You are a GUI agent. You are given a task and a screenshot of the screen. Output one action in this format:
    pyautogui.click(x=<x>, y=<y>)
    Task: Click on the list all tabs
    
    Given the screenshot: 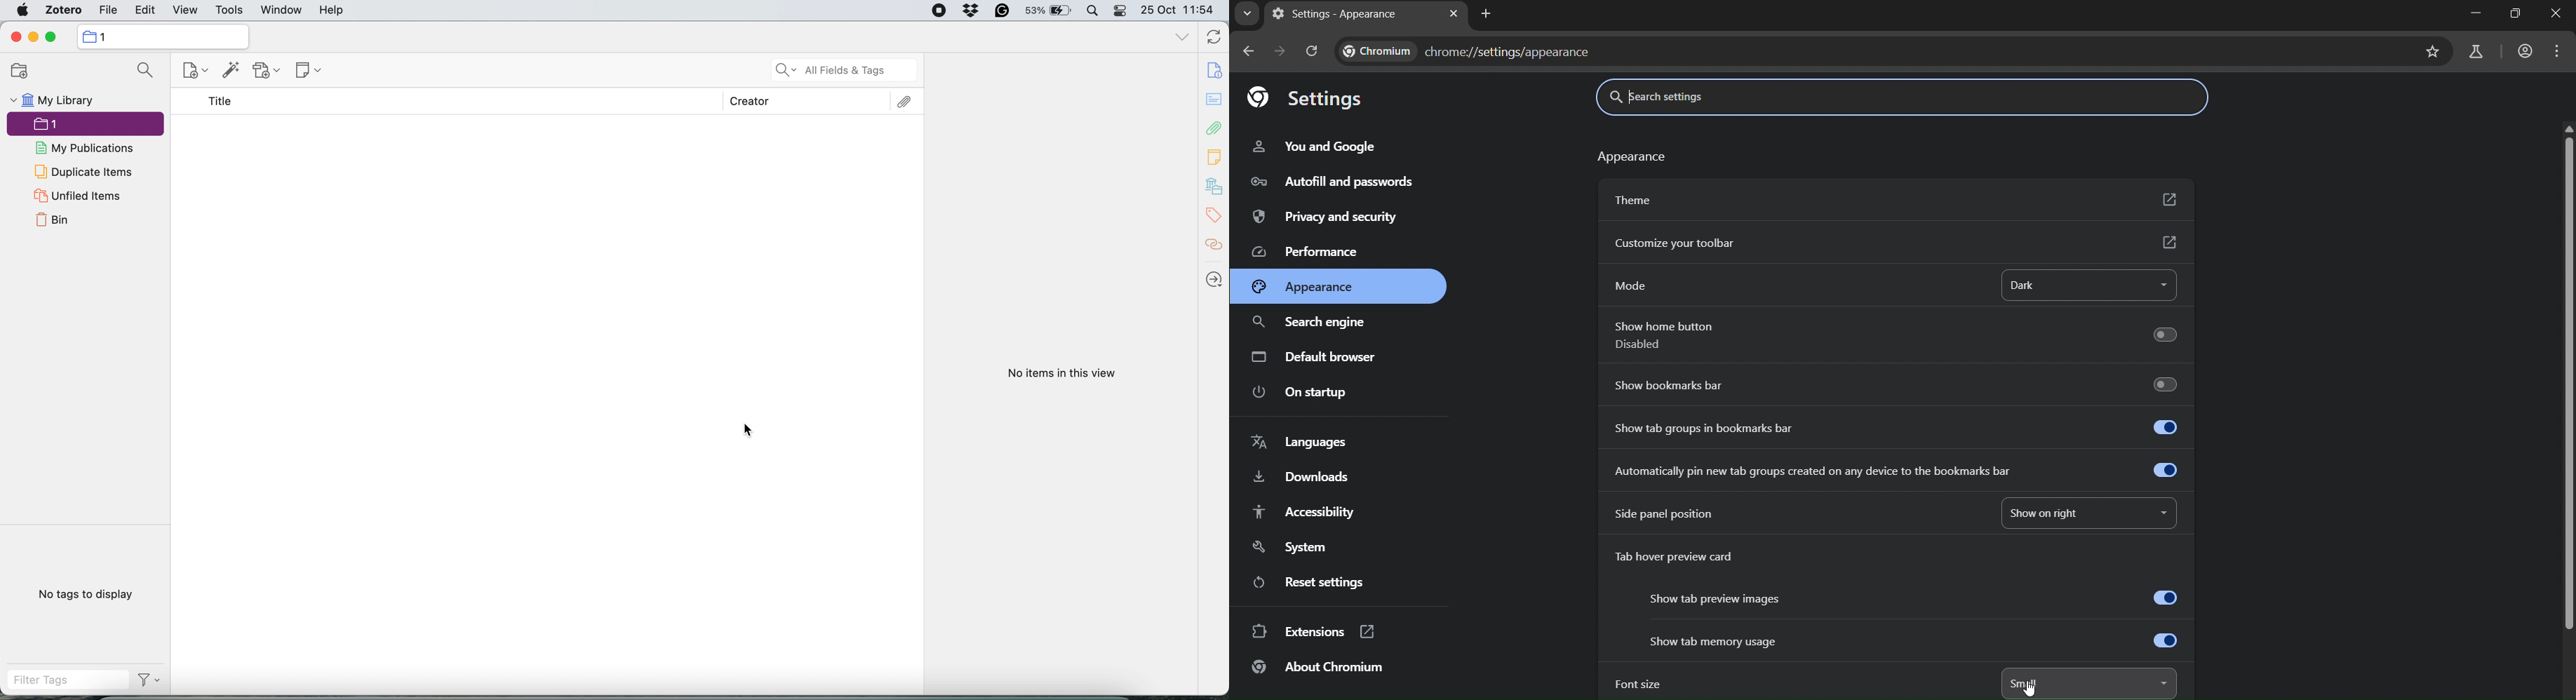 What is the action you would take?
    pyautogui.click(x=1180, y=38)
    